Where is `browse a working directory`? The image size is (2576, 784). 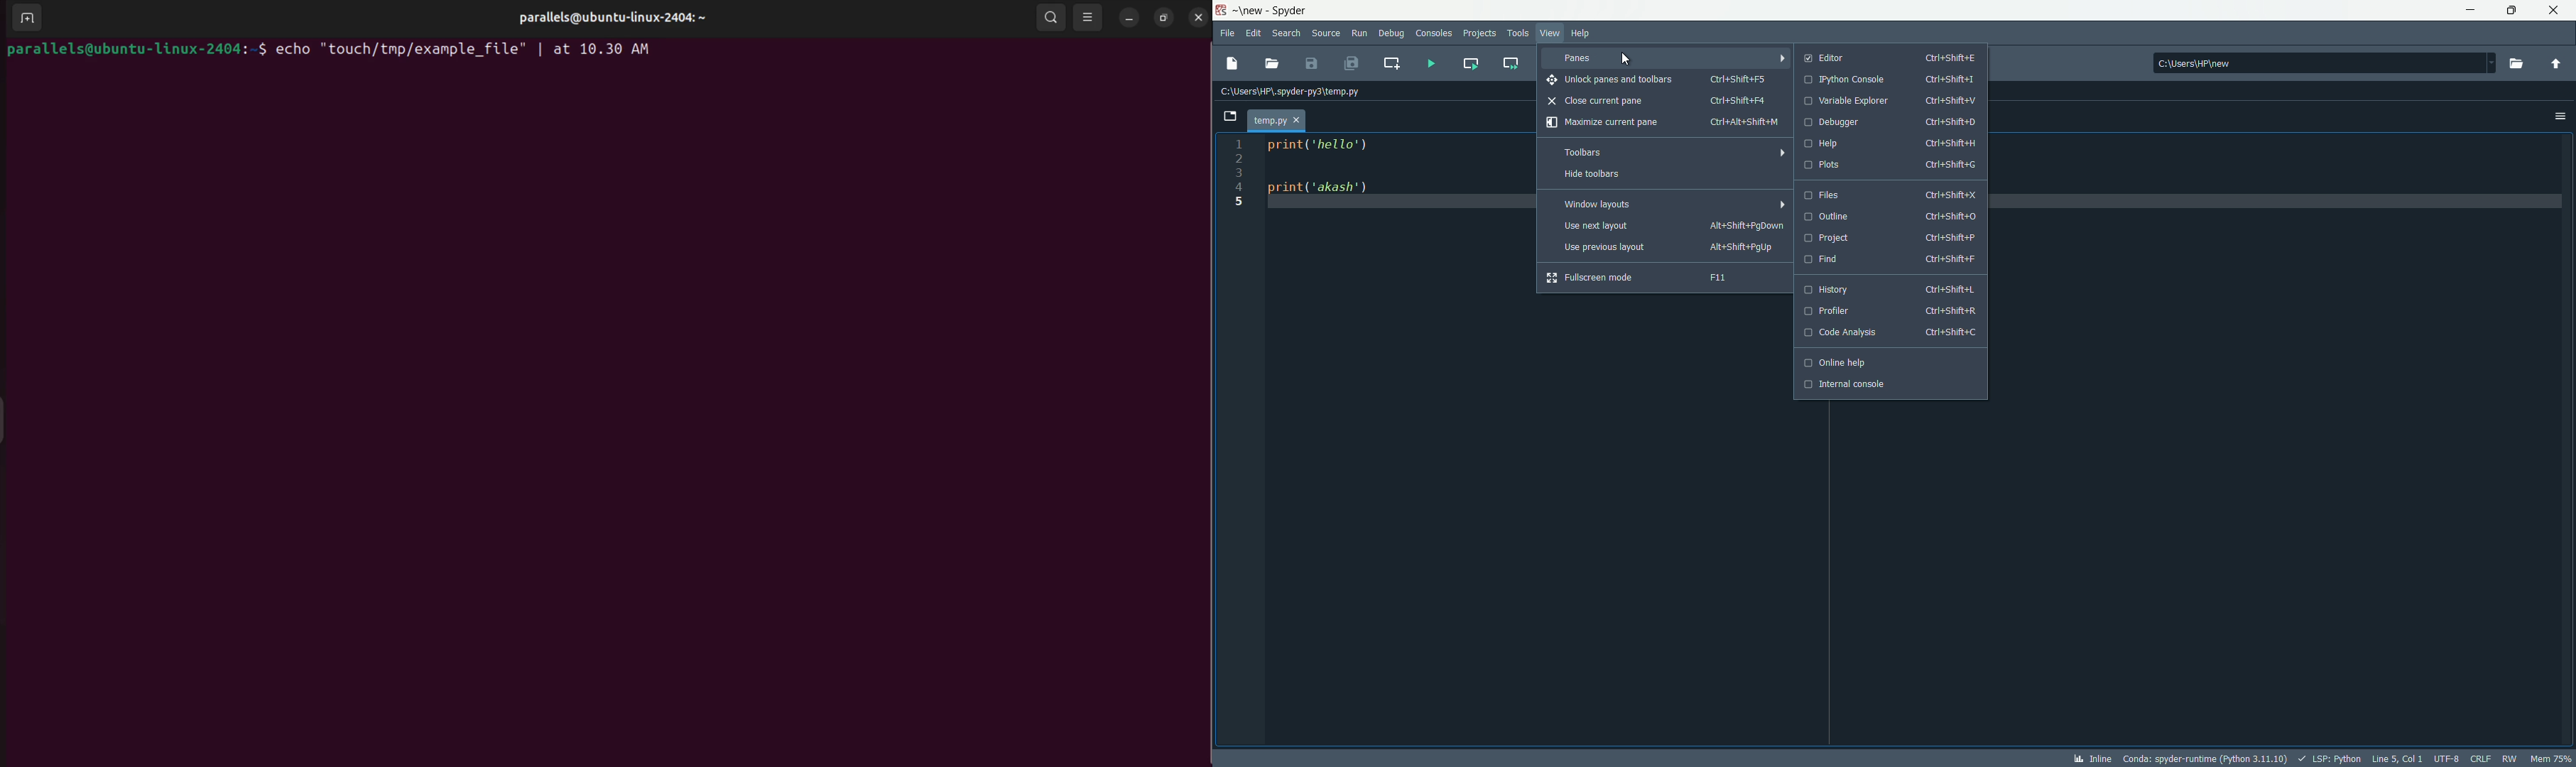 browse a working directory is located at coordinates (2519, 63).